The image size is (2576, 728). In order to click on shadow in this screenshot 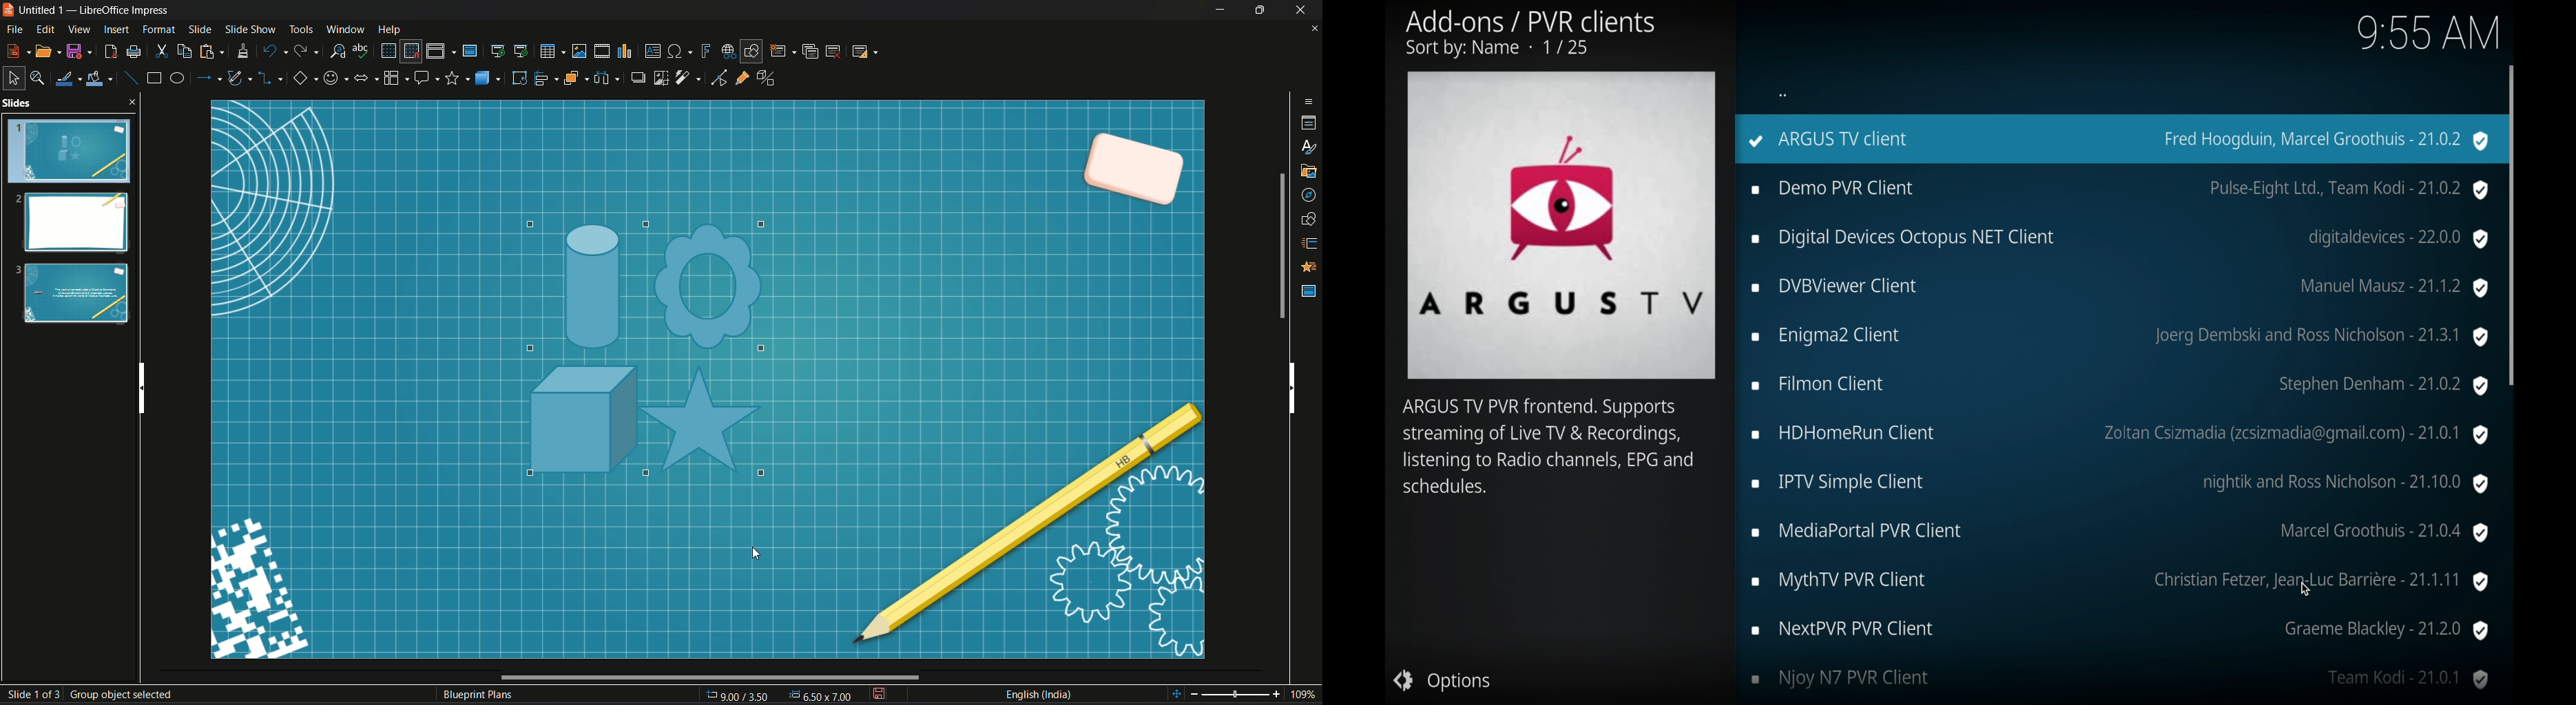, I will do `click(636, 76)`.